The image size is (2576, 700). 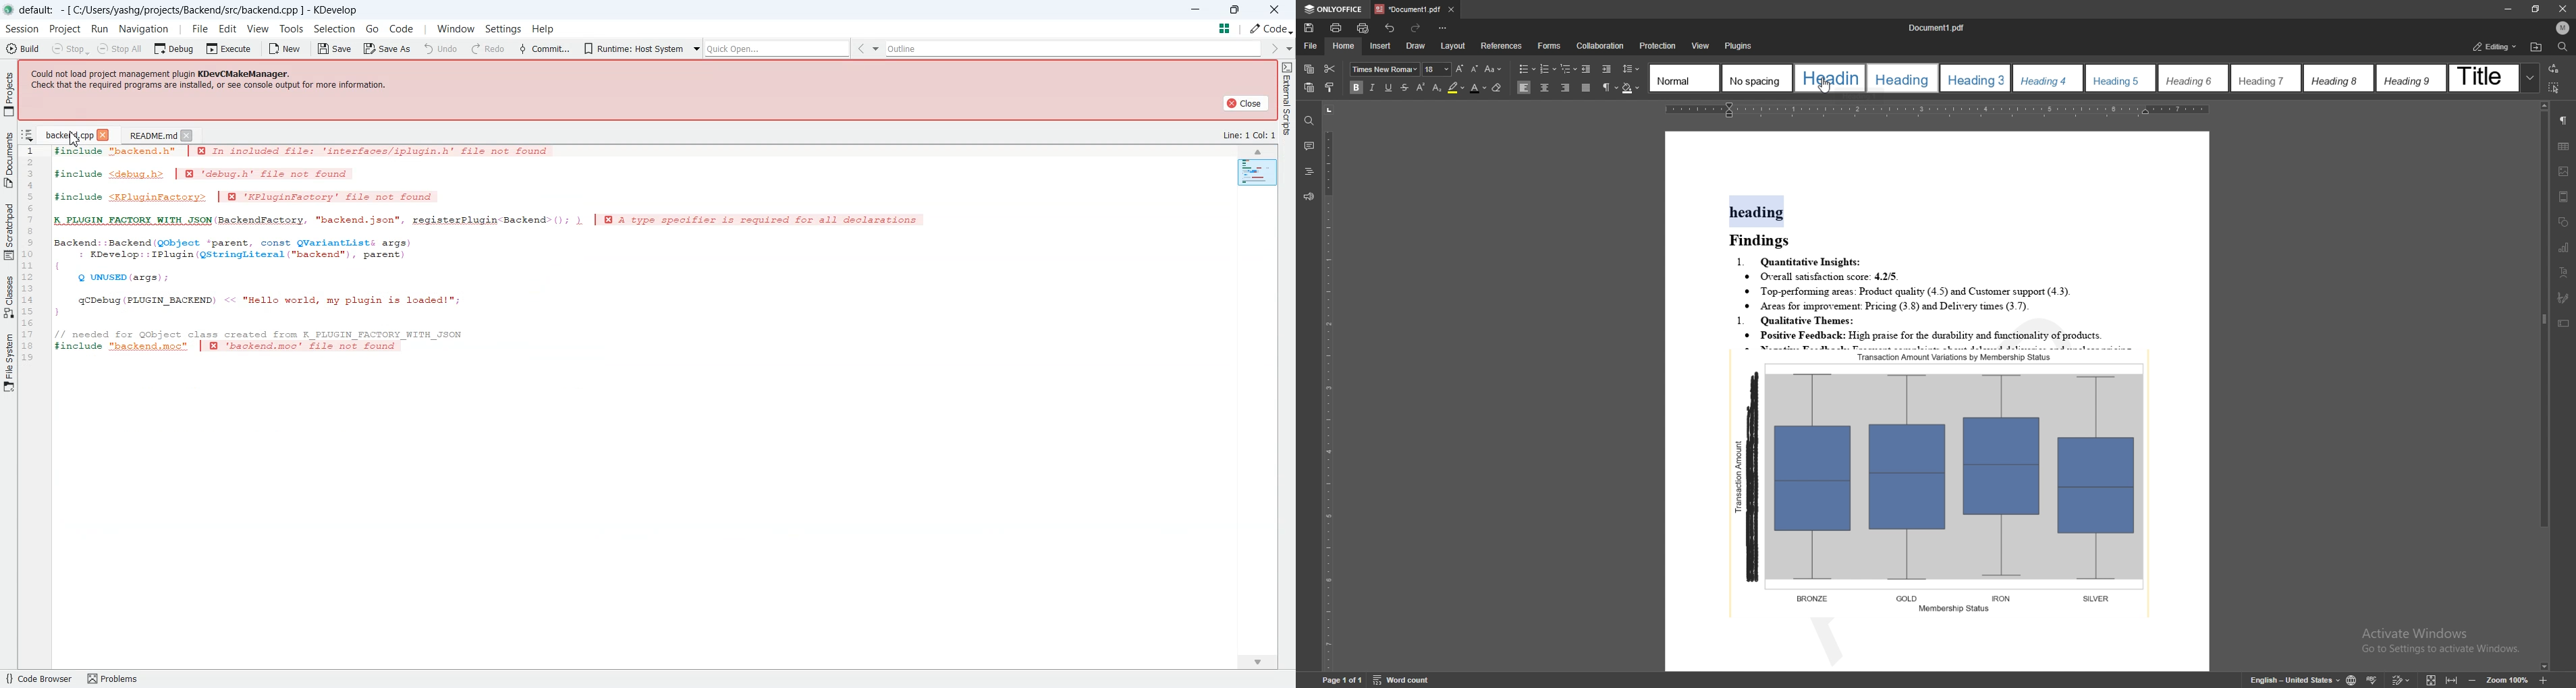 I want to click on insert, so click(x=1380, y=45).